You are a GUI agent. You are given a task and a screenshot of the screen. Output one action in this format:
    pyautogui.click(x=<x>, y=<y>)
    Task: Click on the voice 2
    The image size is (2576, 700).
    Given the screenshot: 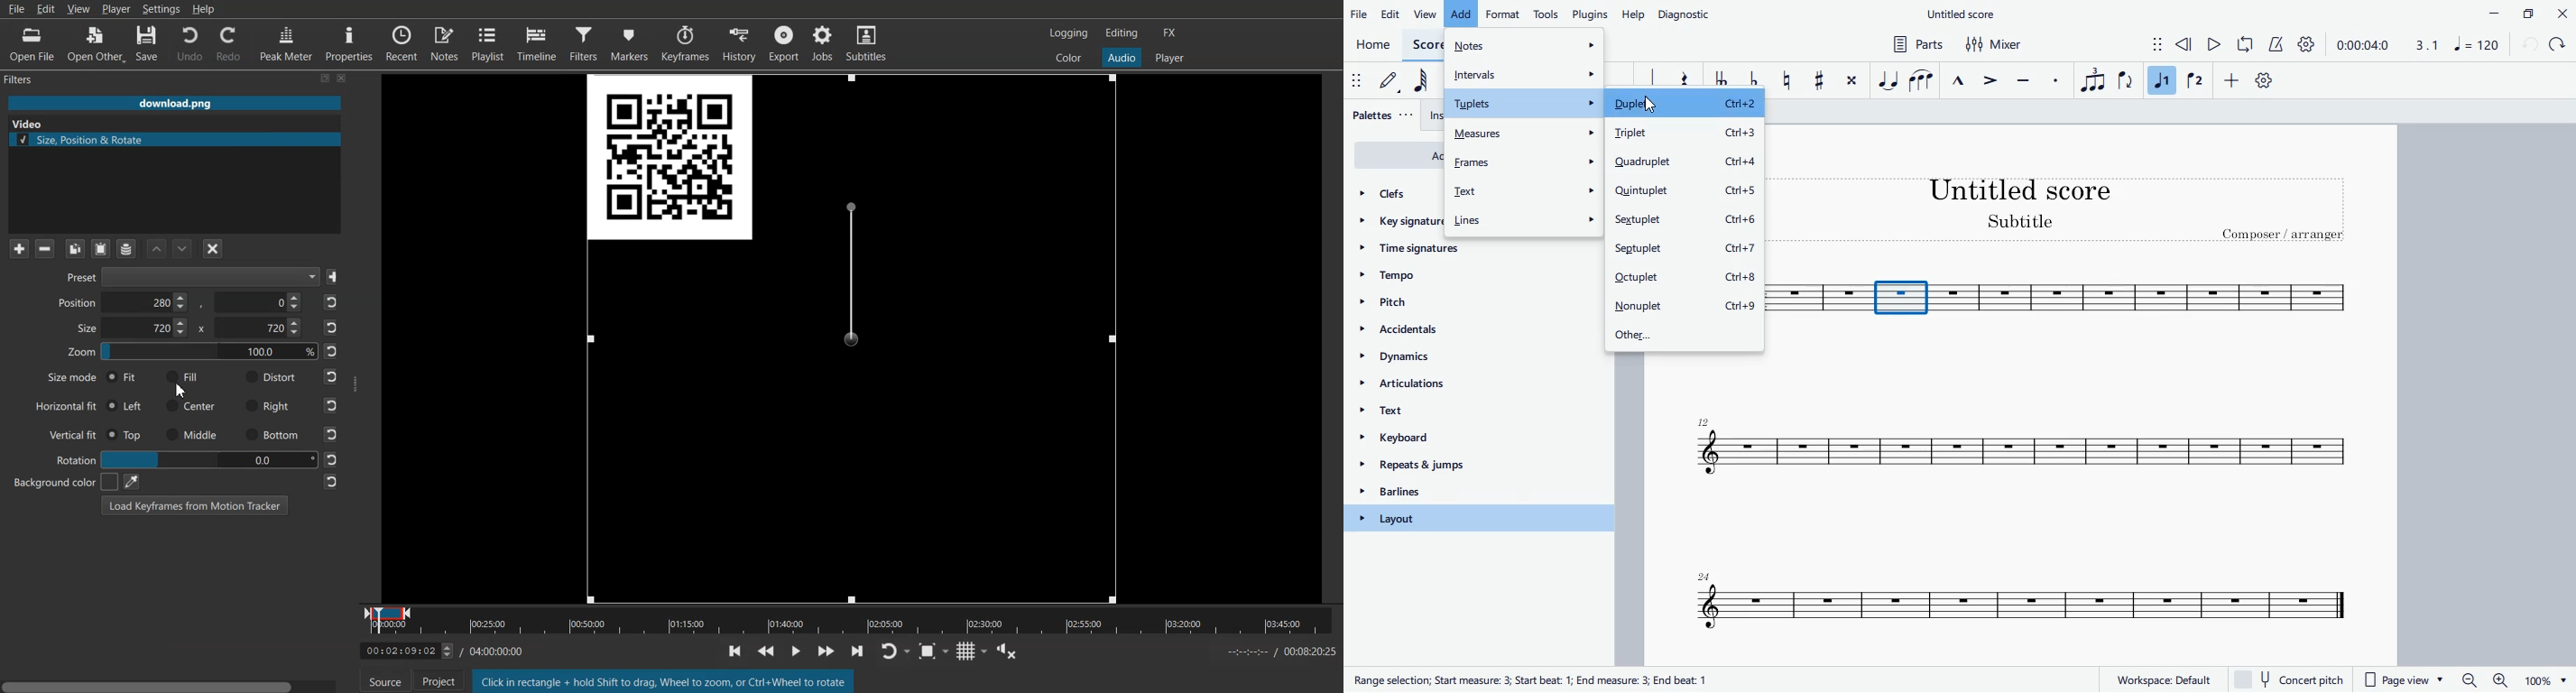 What is the action you would take?
    pyautogui.click(x=2194, y=82)
    